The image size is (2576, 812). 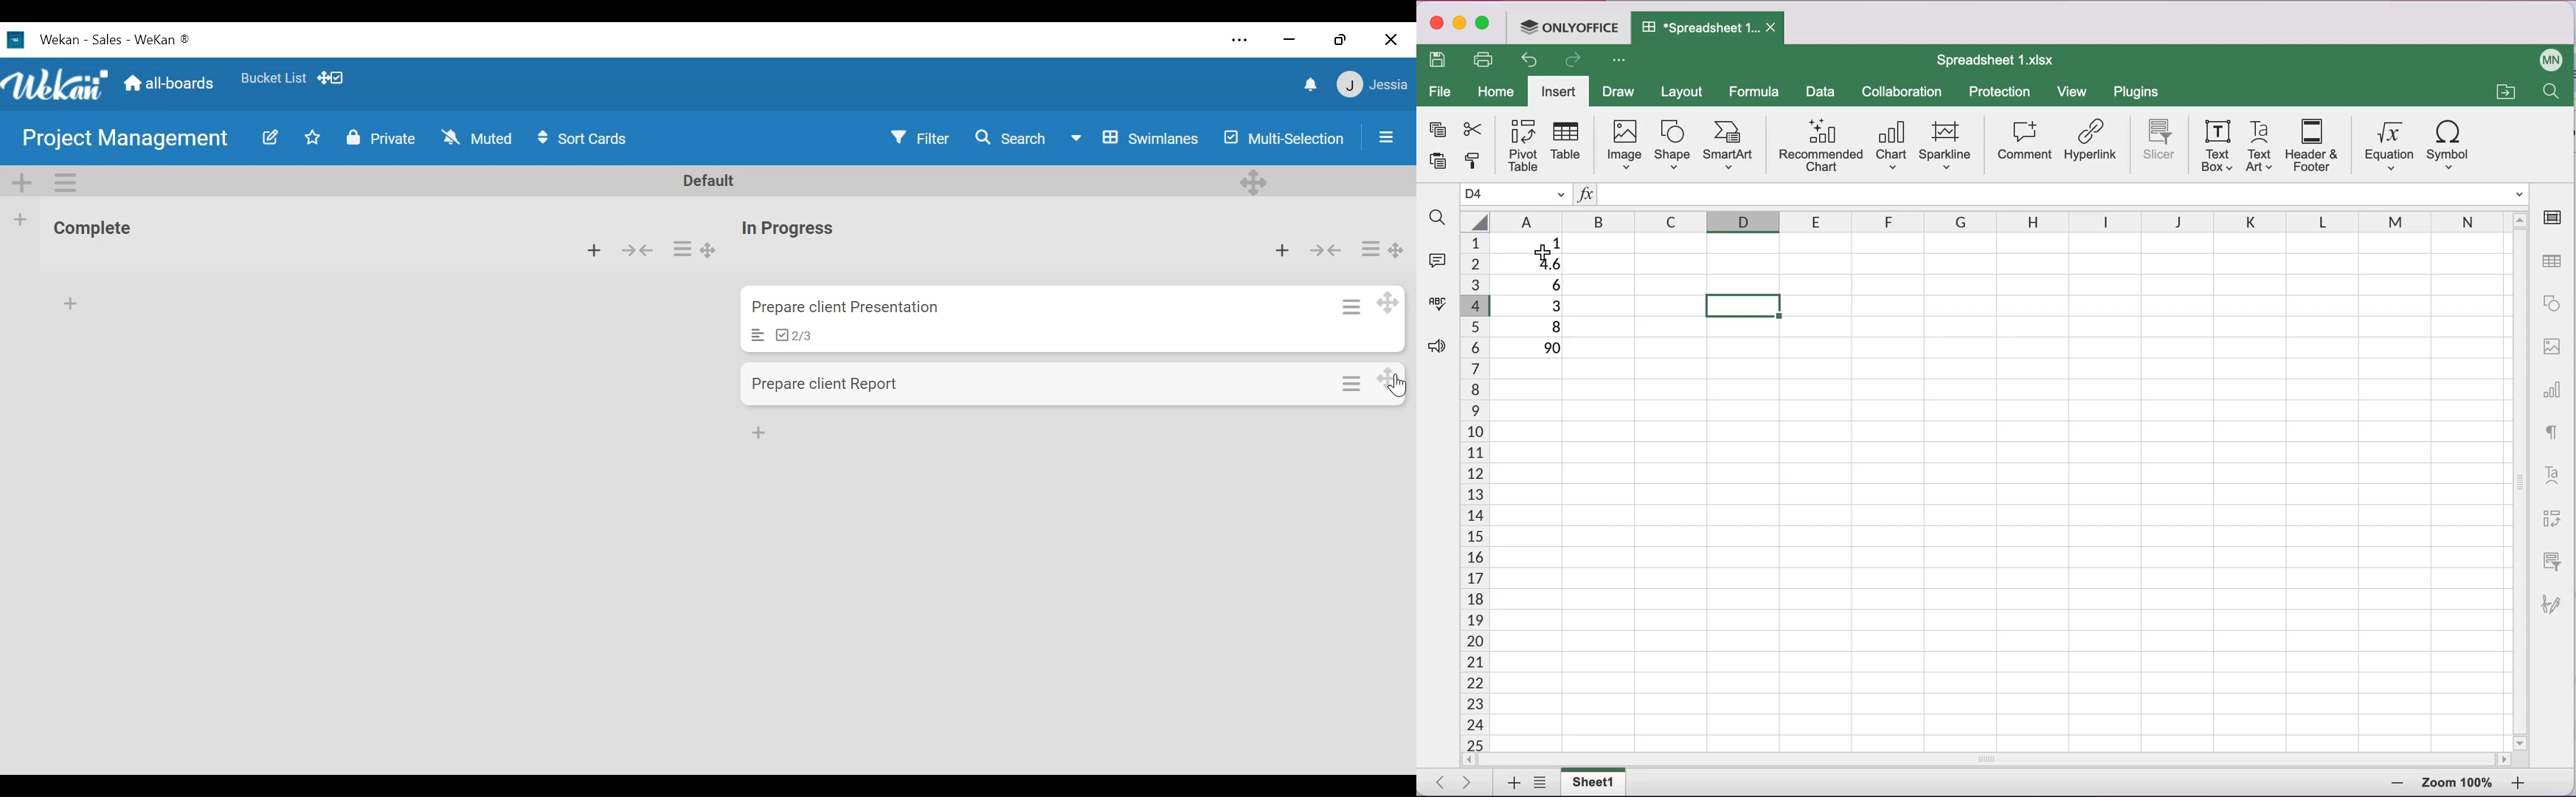 I want to click on shape, so click(x=2553, y=301).